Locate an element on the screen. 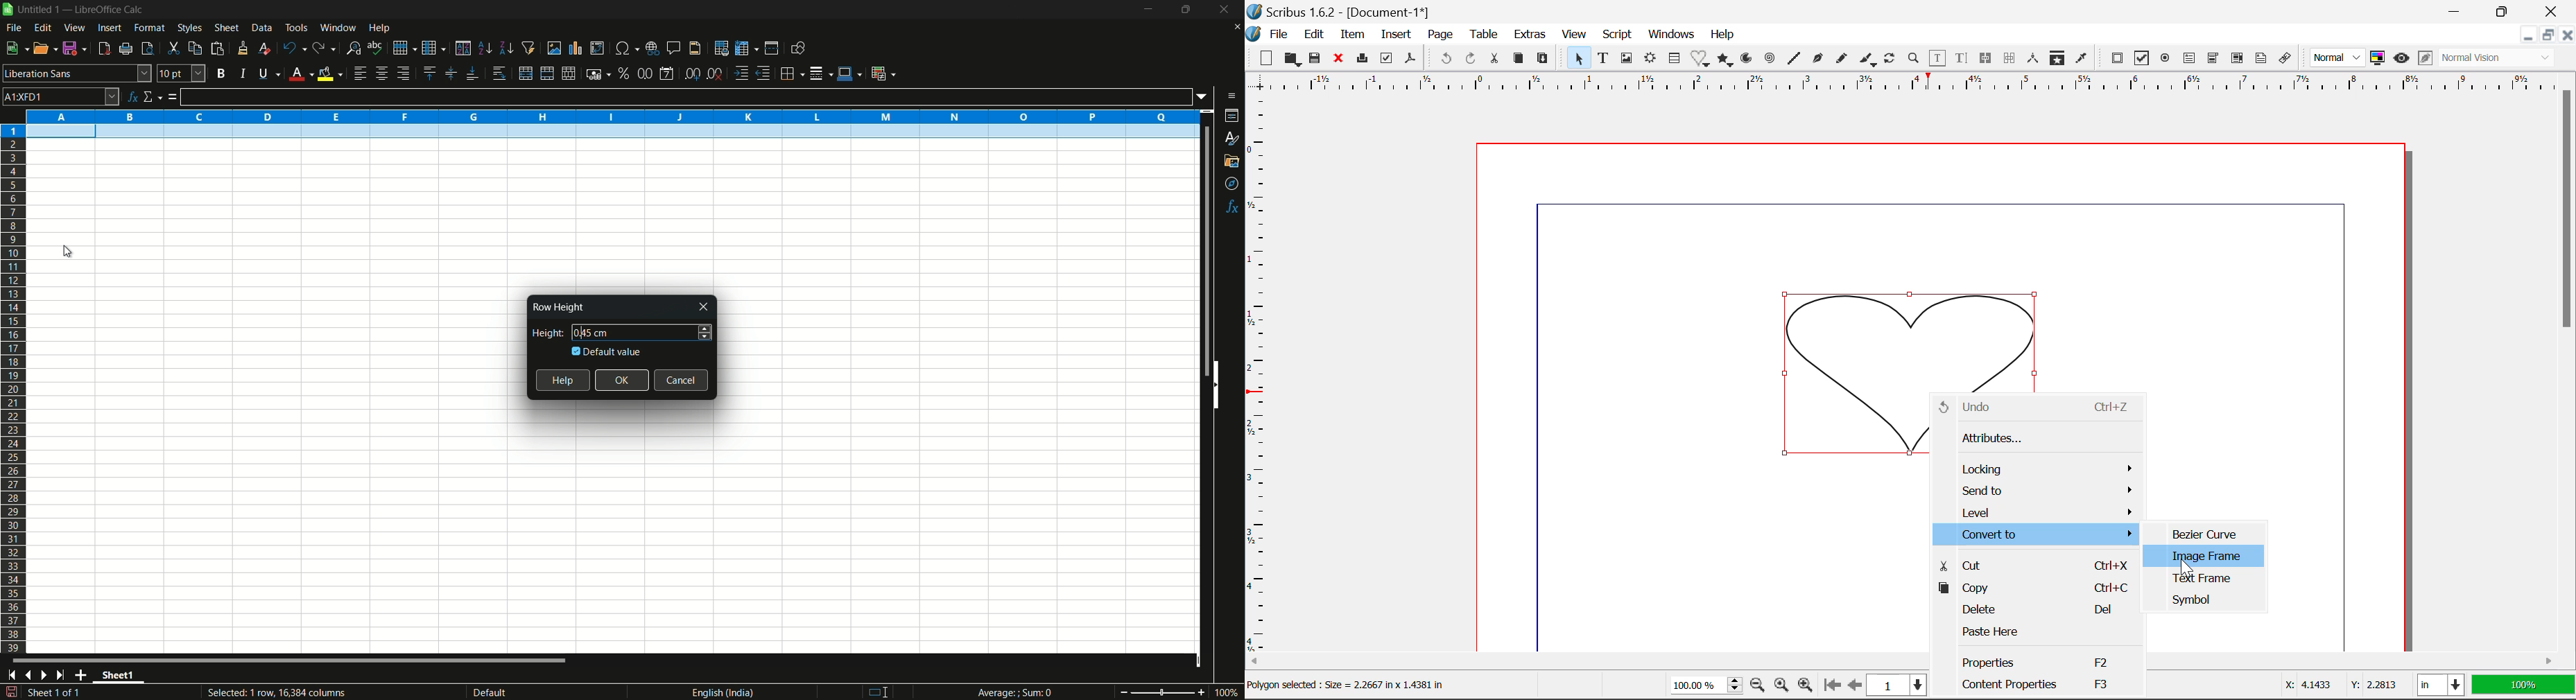  sheet menu is located at coordinates (226, 28).